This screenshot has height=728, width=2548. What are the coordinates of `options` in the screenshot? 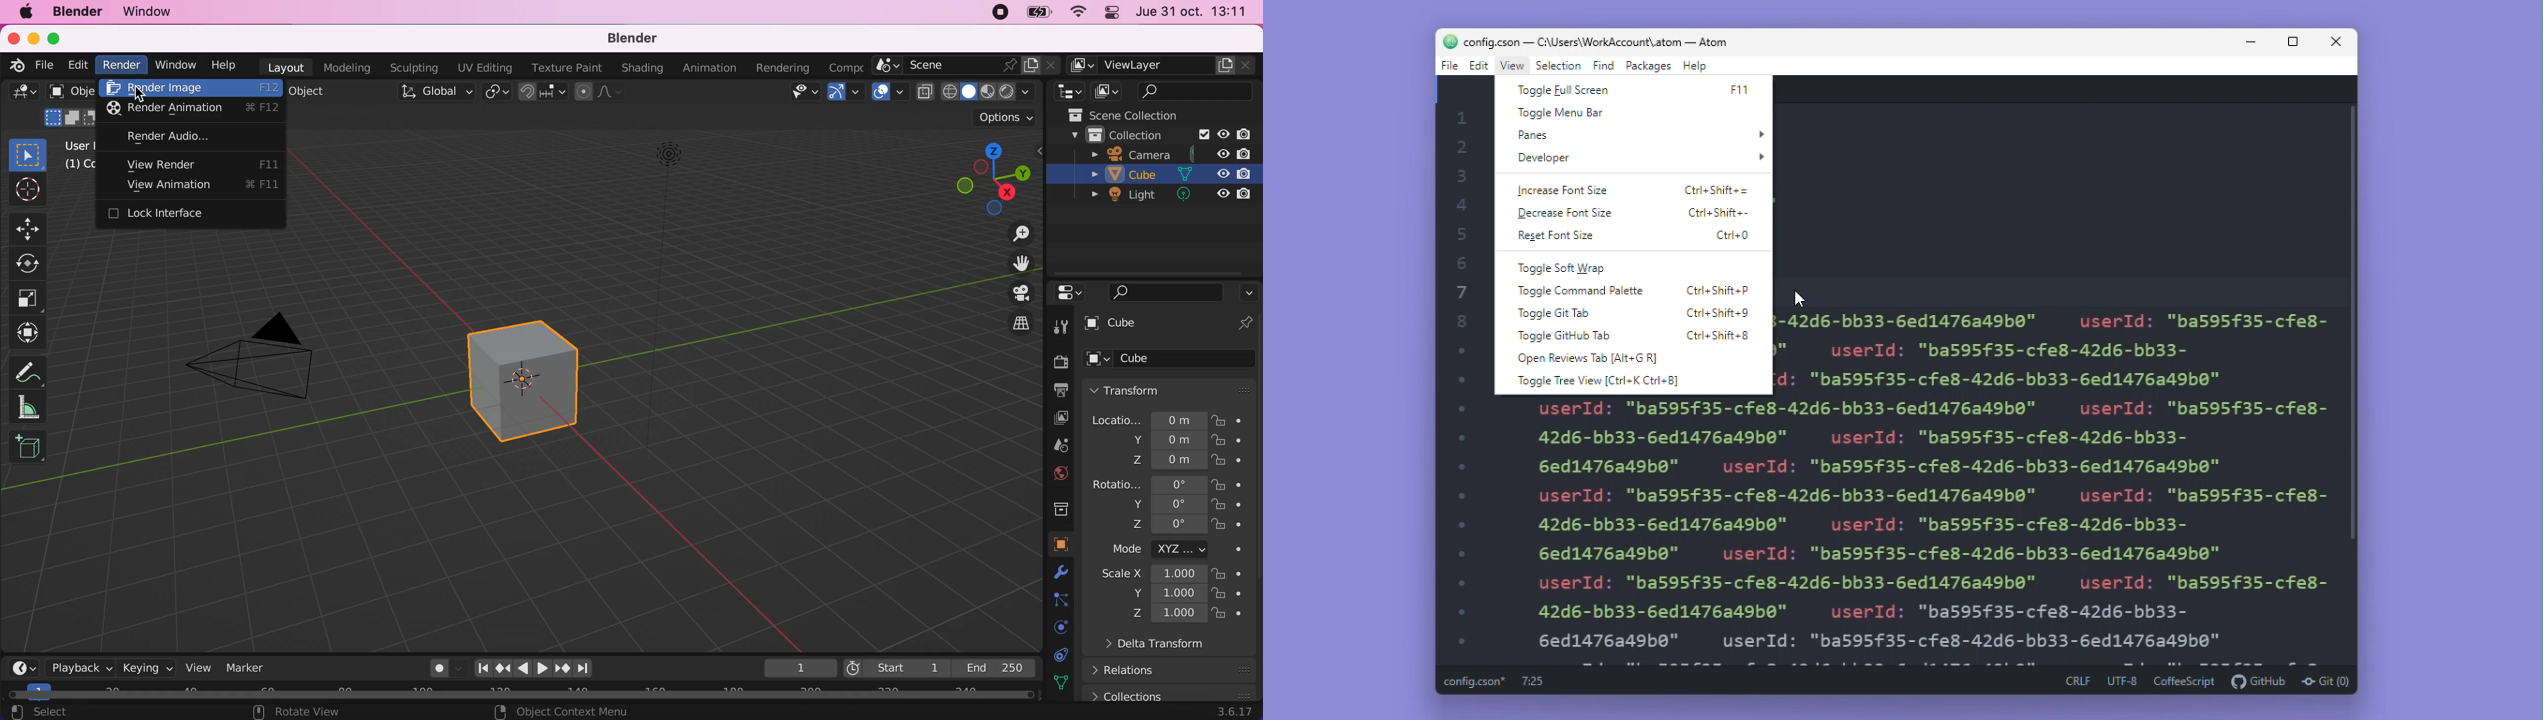 It's located at (1003, 120).